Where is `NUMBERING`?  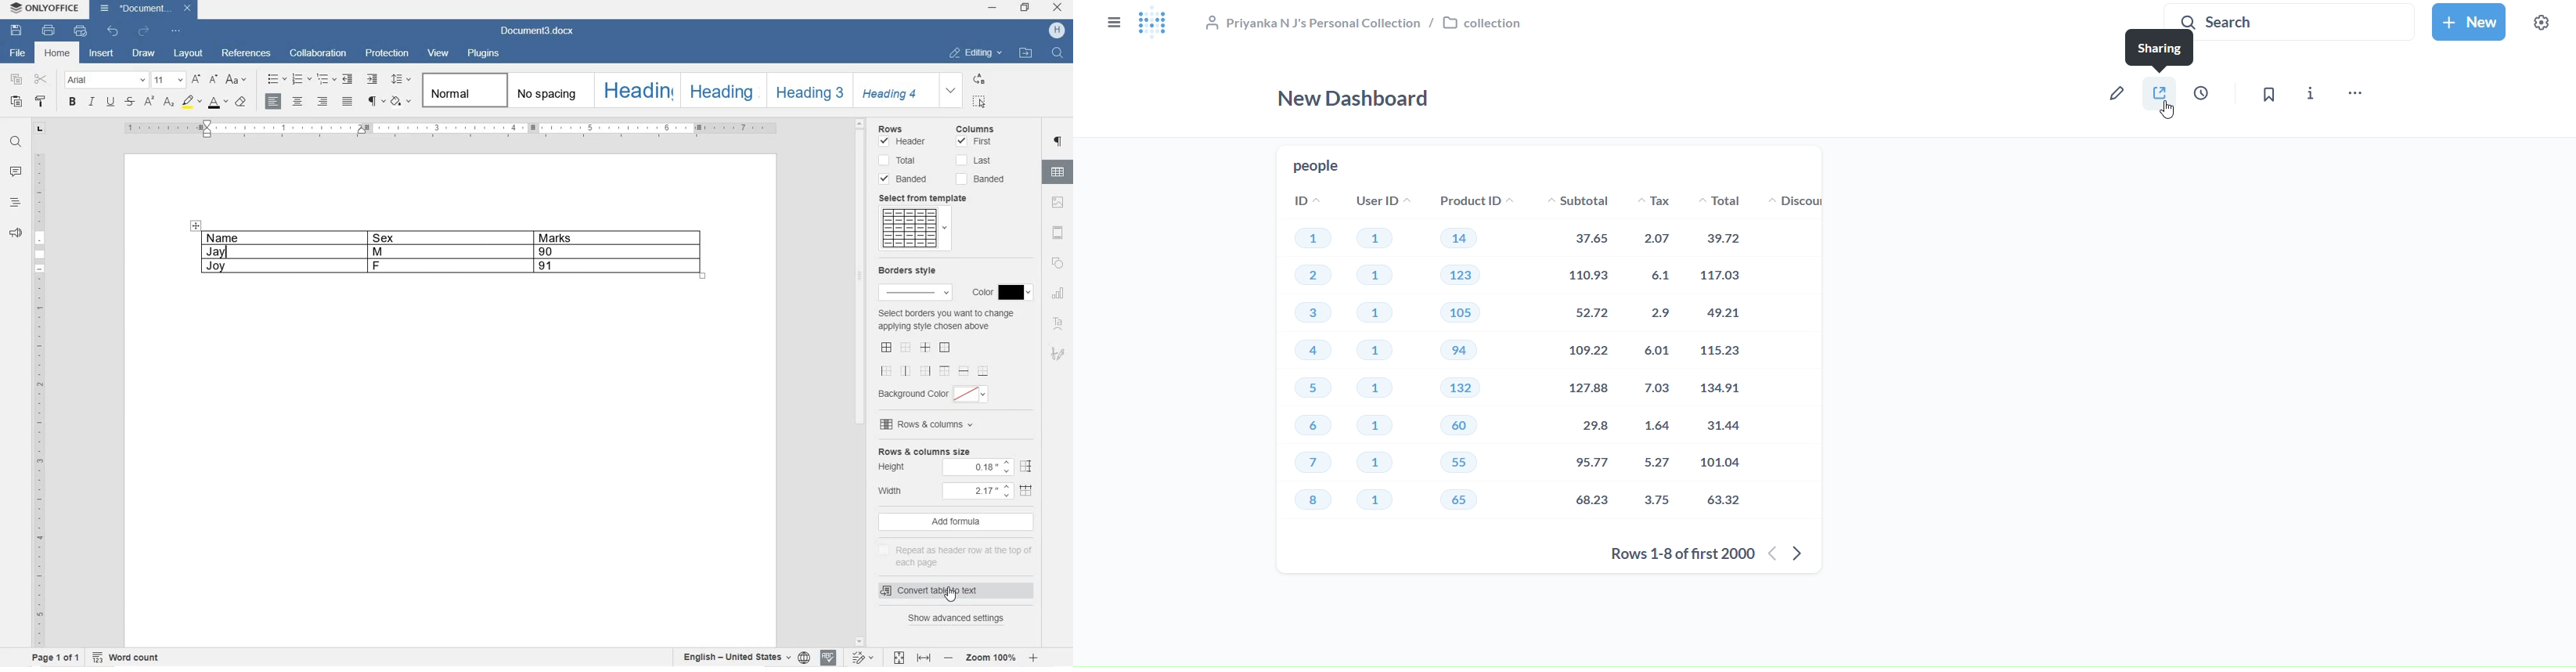 NUMBERING is located at coordinates (302, 77).